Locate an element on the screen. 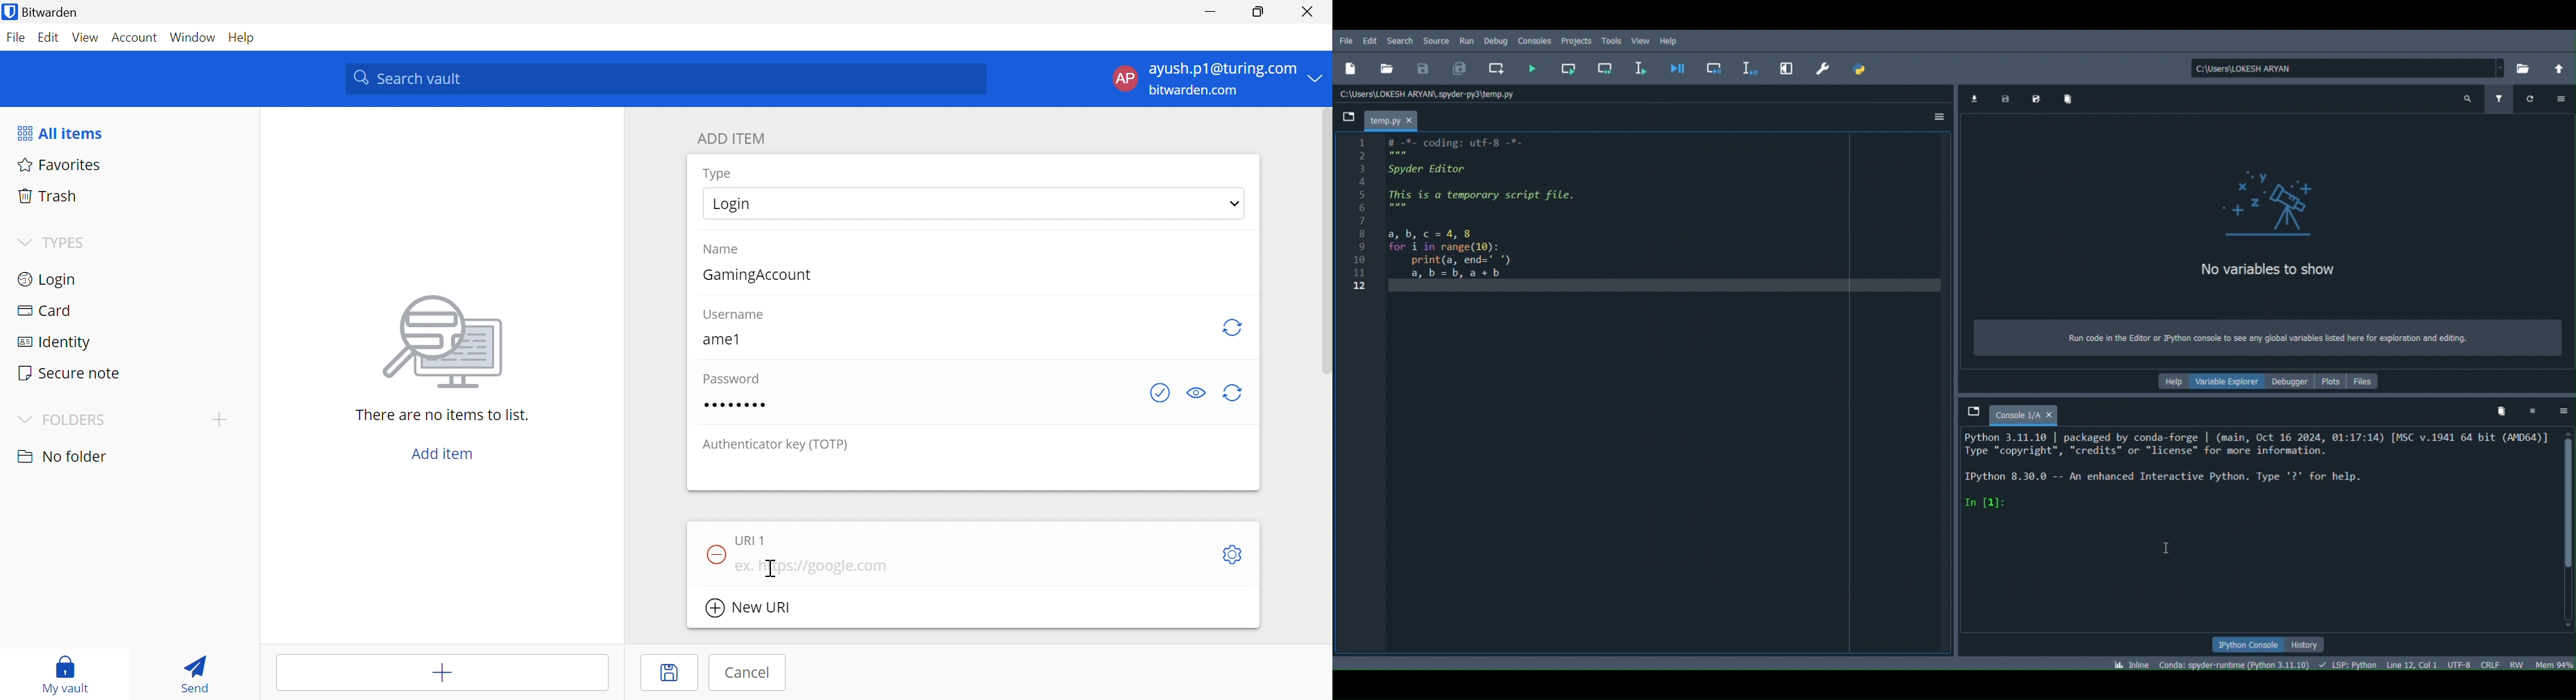 The width and height of the screenshot is (2576, 700). Password is located at coordinates (740, 406).